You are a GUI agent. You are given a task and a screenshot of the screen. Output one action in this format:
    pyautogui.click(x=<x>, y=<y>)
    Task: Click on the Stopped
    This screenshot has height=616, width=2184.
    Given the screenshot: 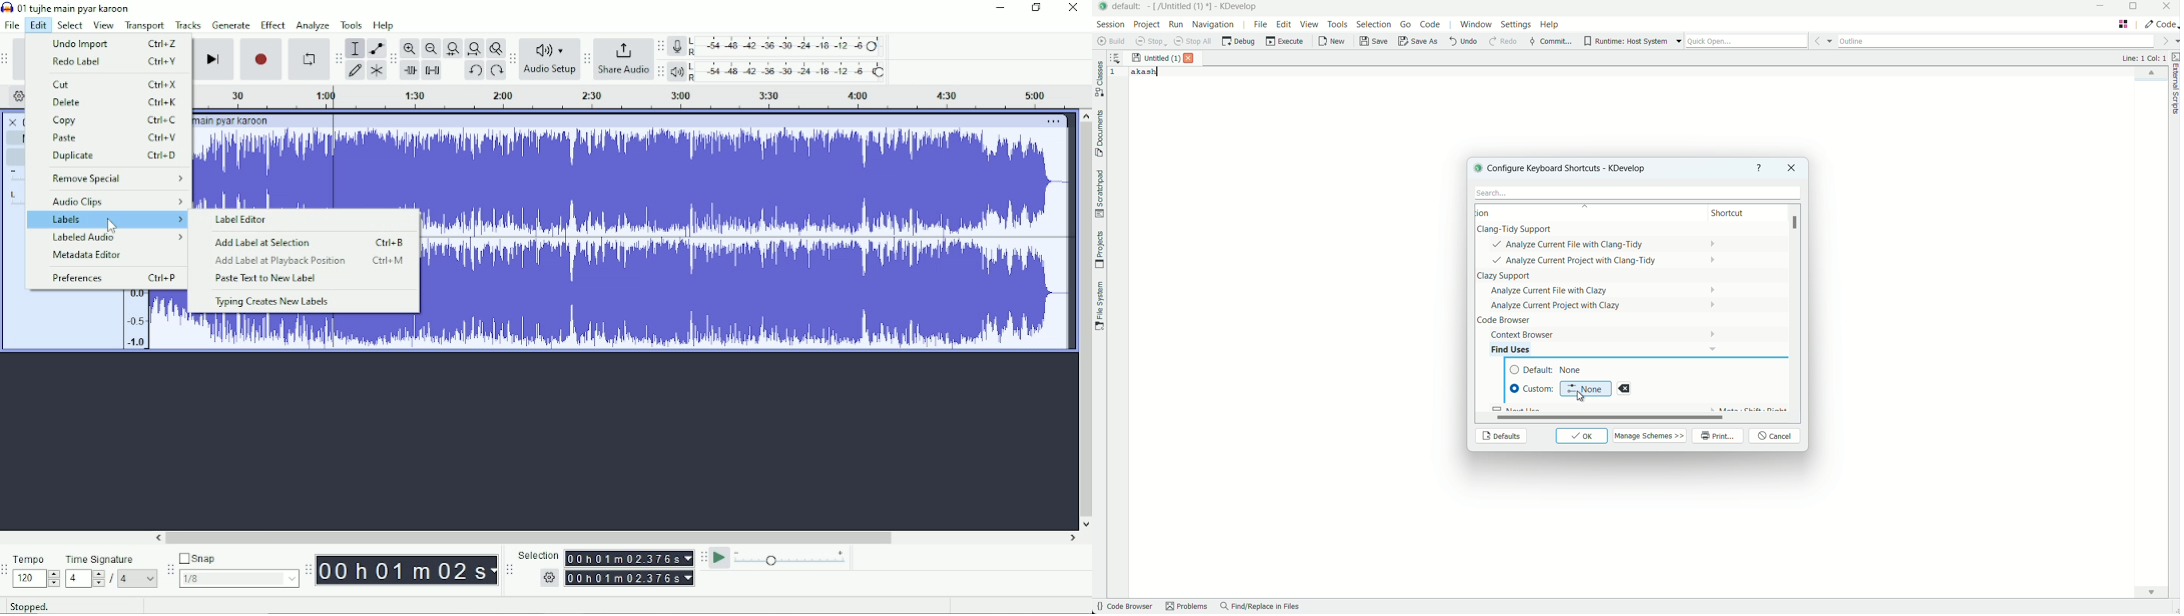 What is the action you would take?
    pyautogui.click(x=30, y=606)
    